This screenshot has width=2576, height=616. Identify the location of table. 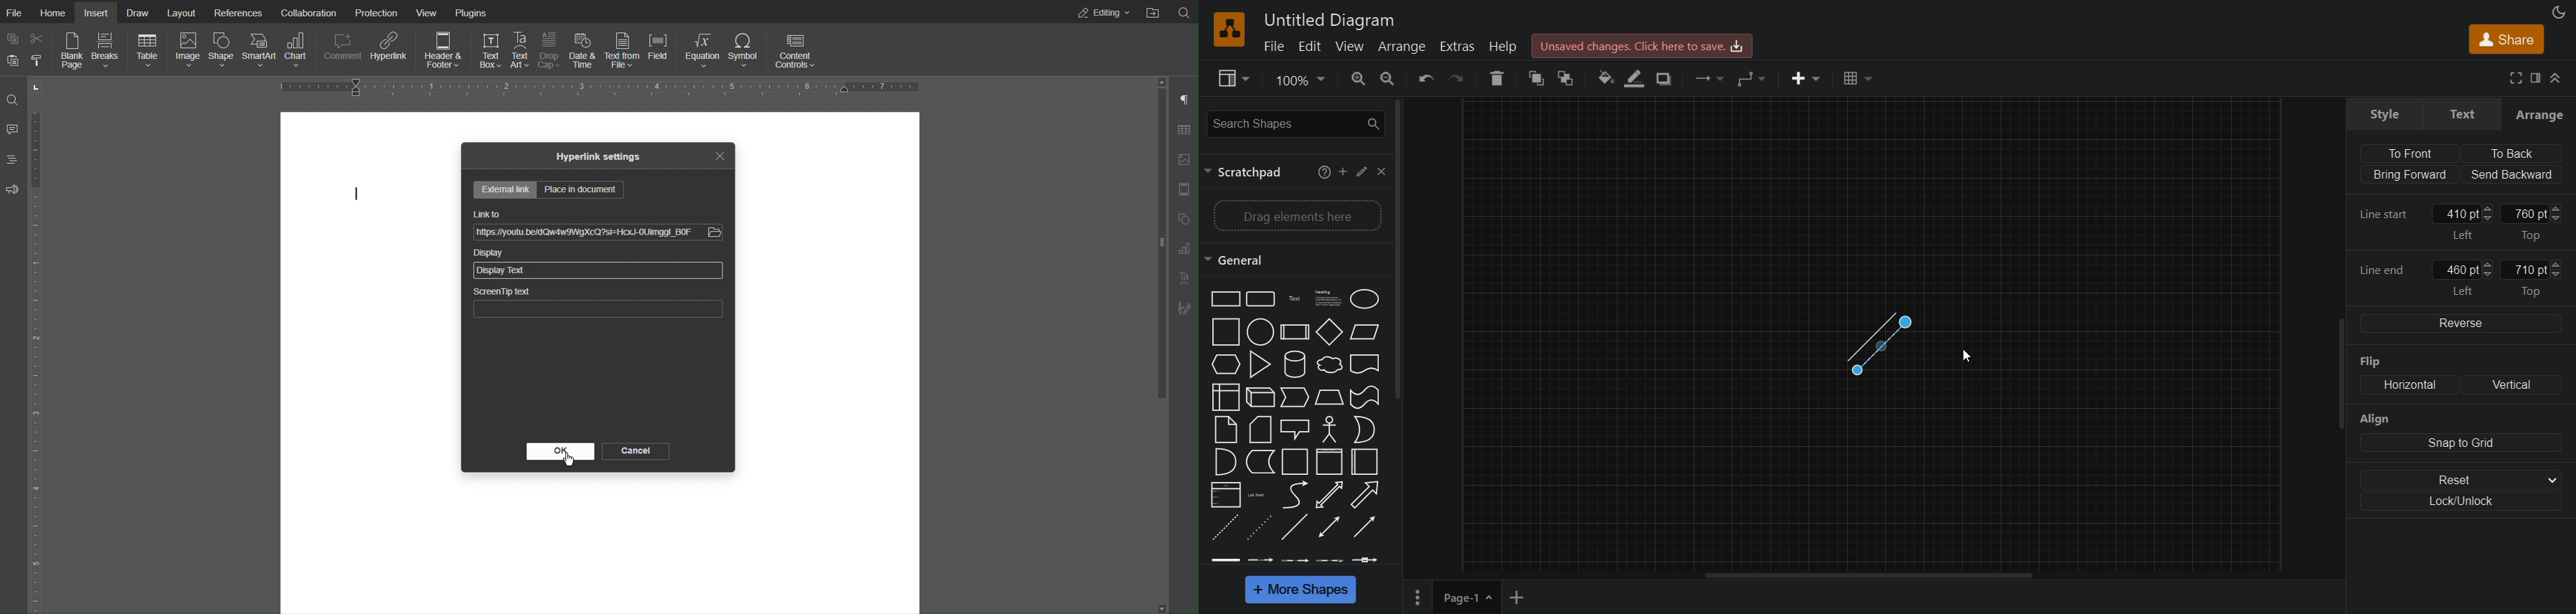
(1862, 80).